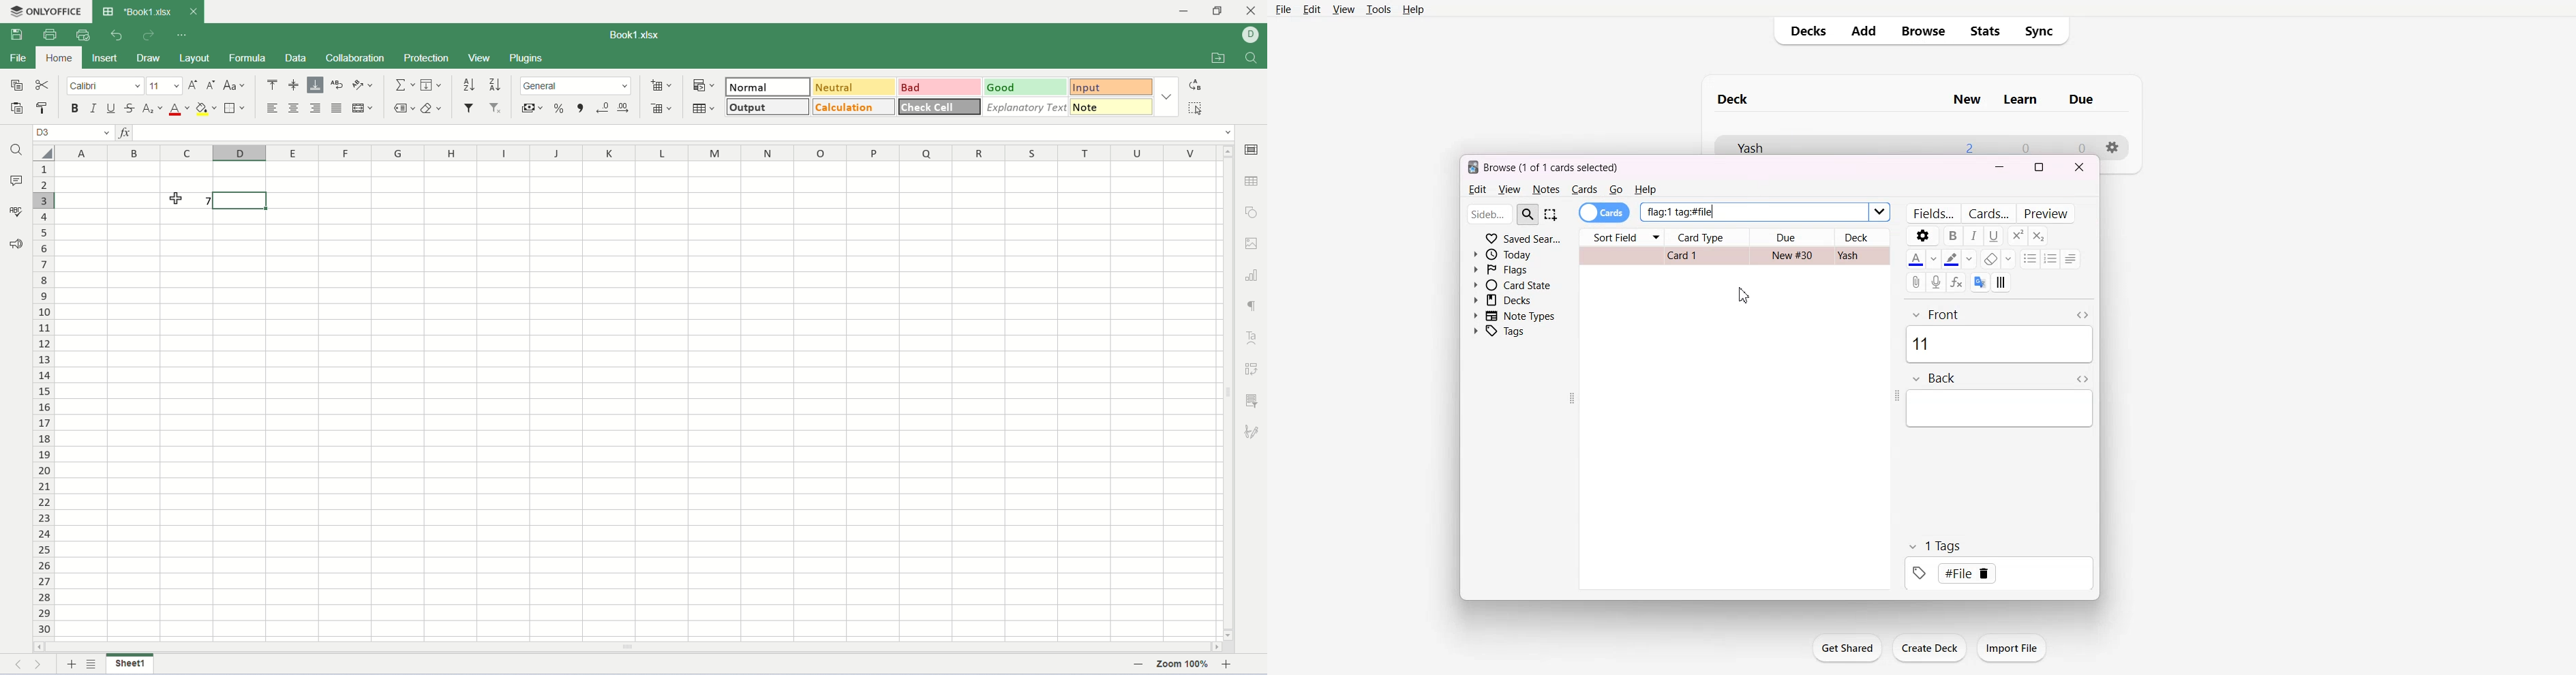  What do you see at coordinates (316, 108) in the screenshot?
I see `align right` at bounding box center [316, 108].